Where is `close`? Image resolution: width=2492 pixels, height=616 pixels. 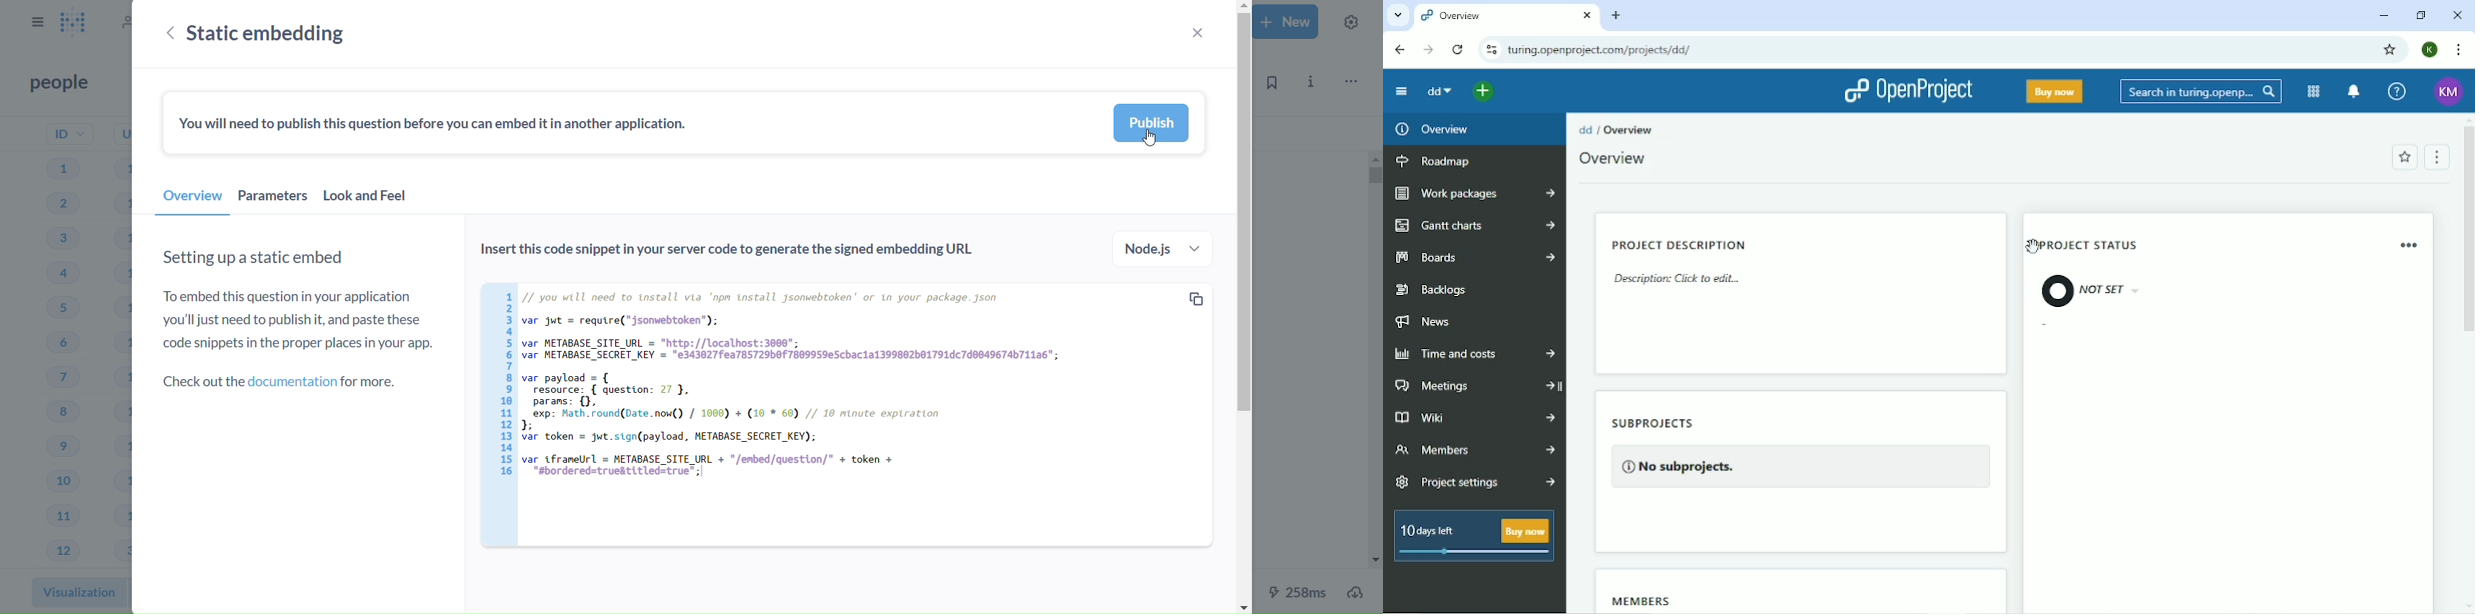
close is located at coordinates (1196, 32).